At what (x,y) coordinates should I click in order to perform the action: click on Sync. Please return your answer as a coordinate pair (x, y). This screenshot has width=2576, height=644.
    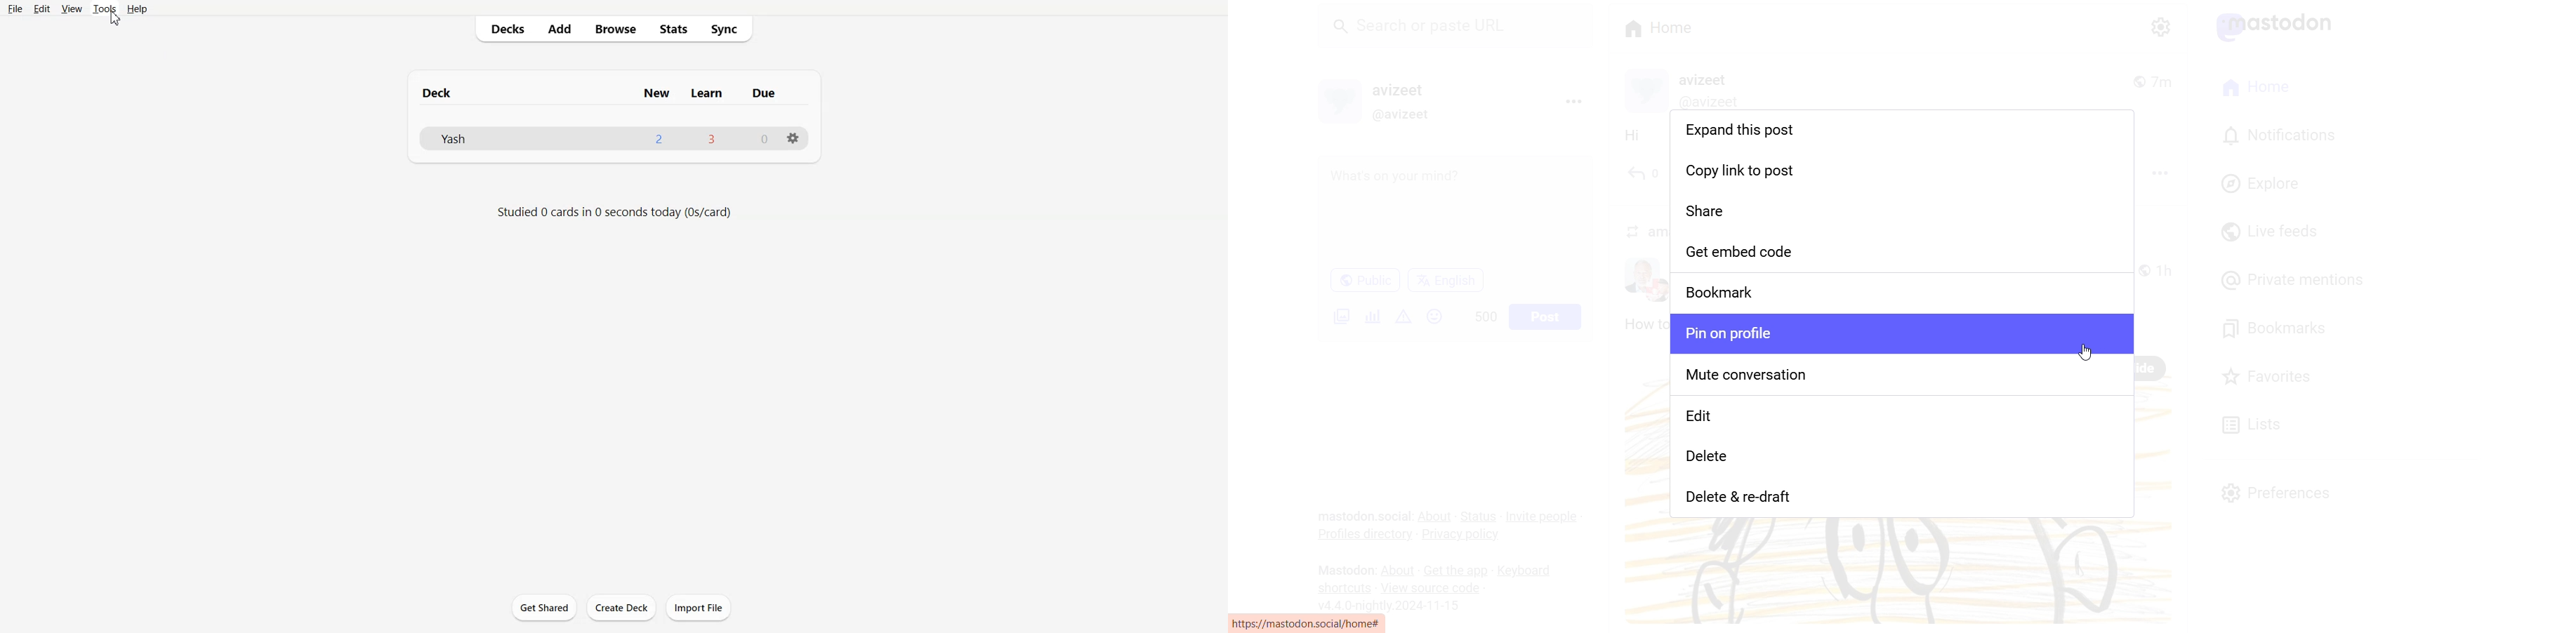
    Looking at the image, I should click on (730, 29).